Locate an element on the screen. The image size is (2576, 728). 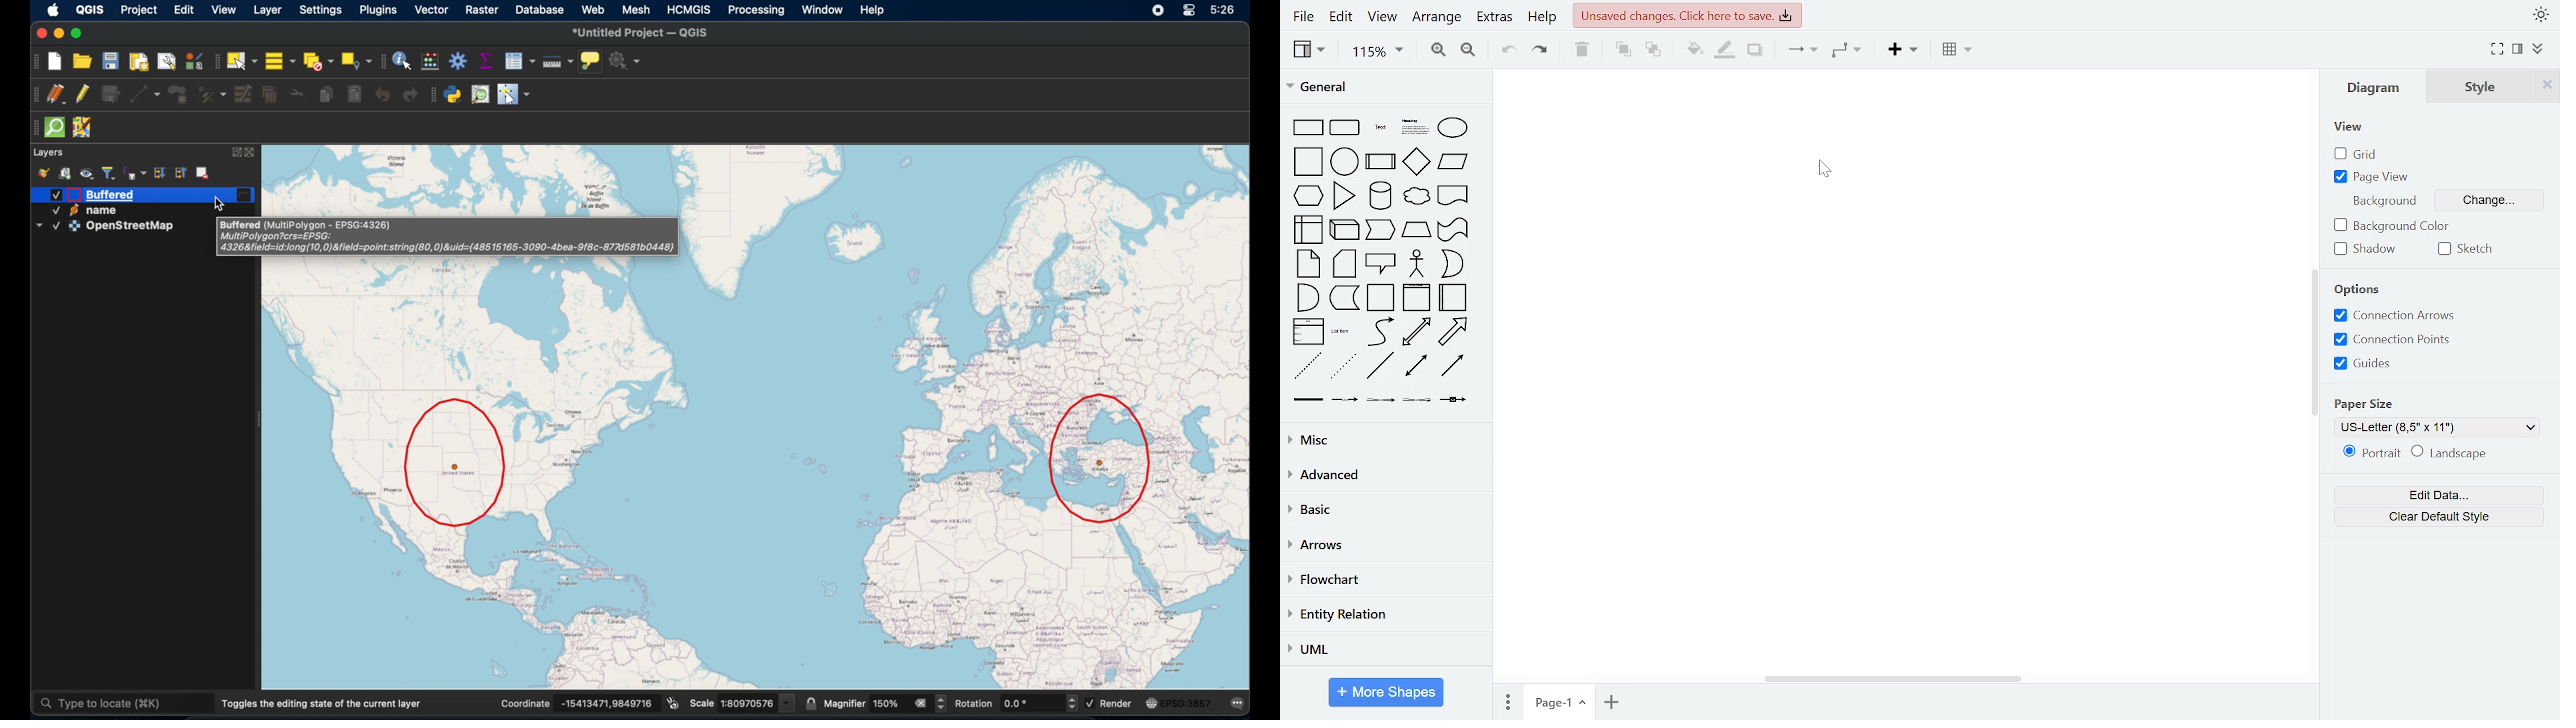
options is located at coordinates (2360, 289).